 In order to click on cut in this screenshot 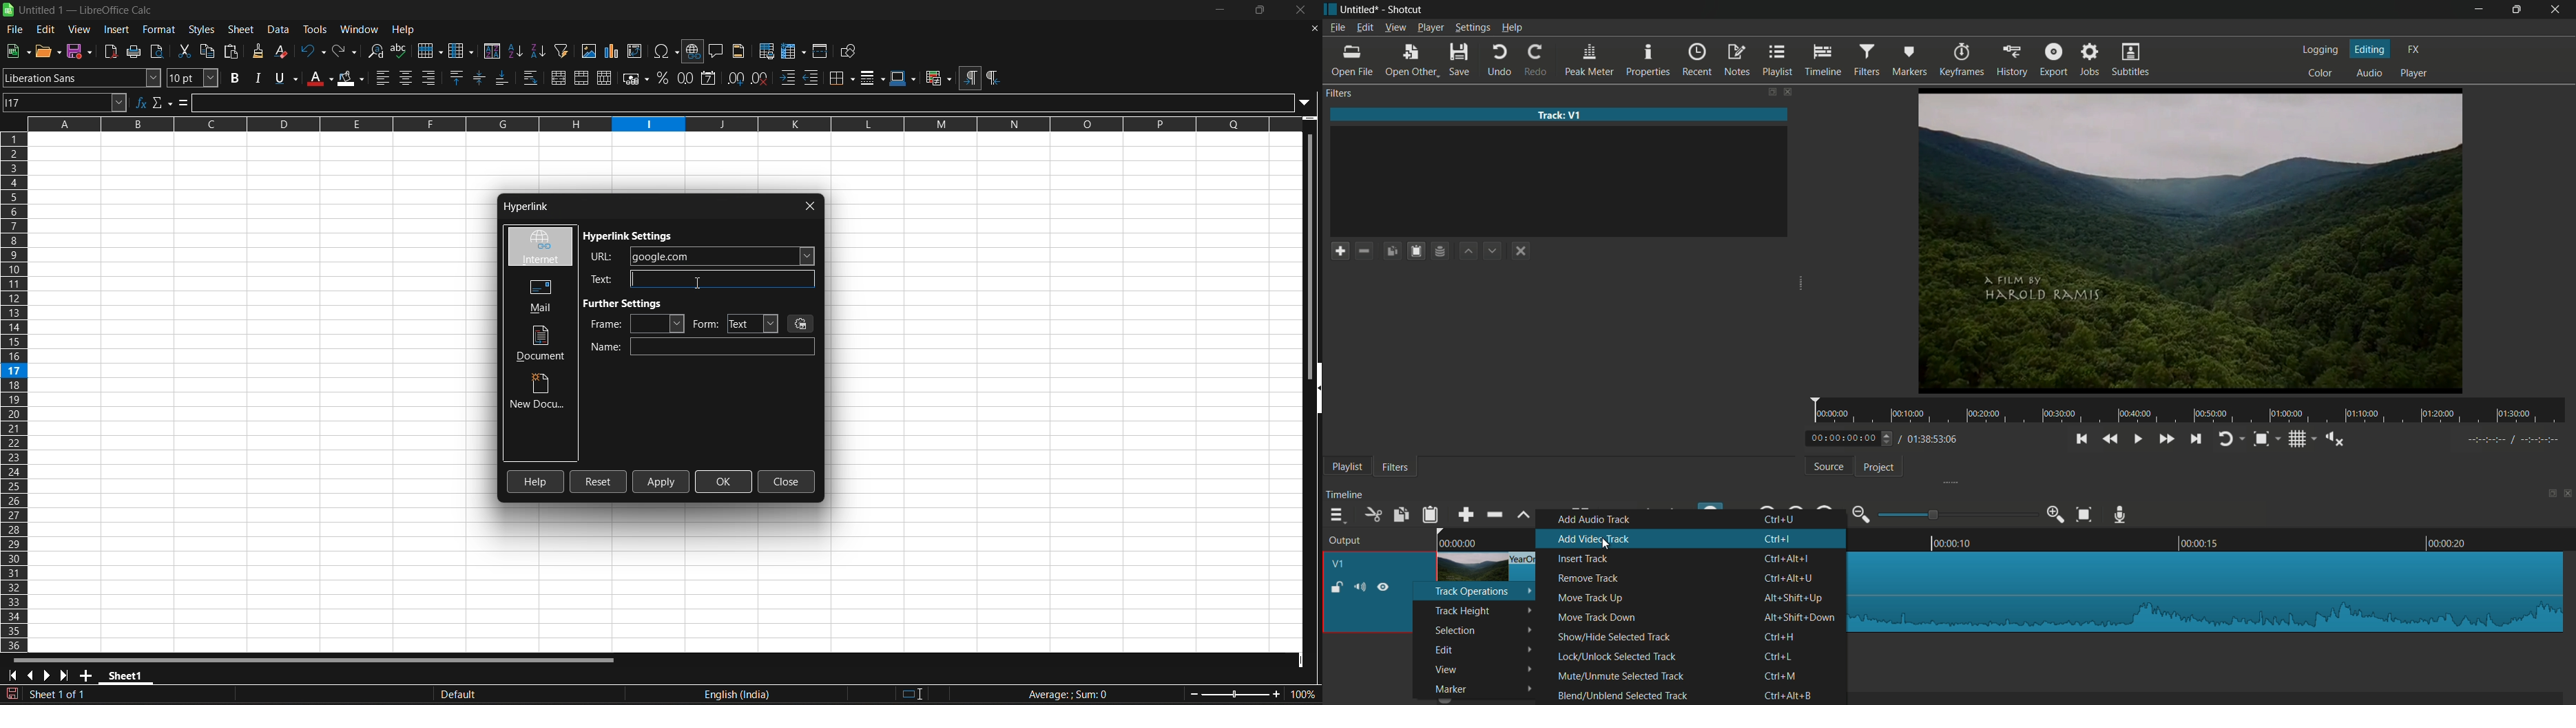, I will do `click(184, 50)`.